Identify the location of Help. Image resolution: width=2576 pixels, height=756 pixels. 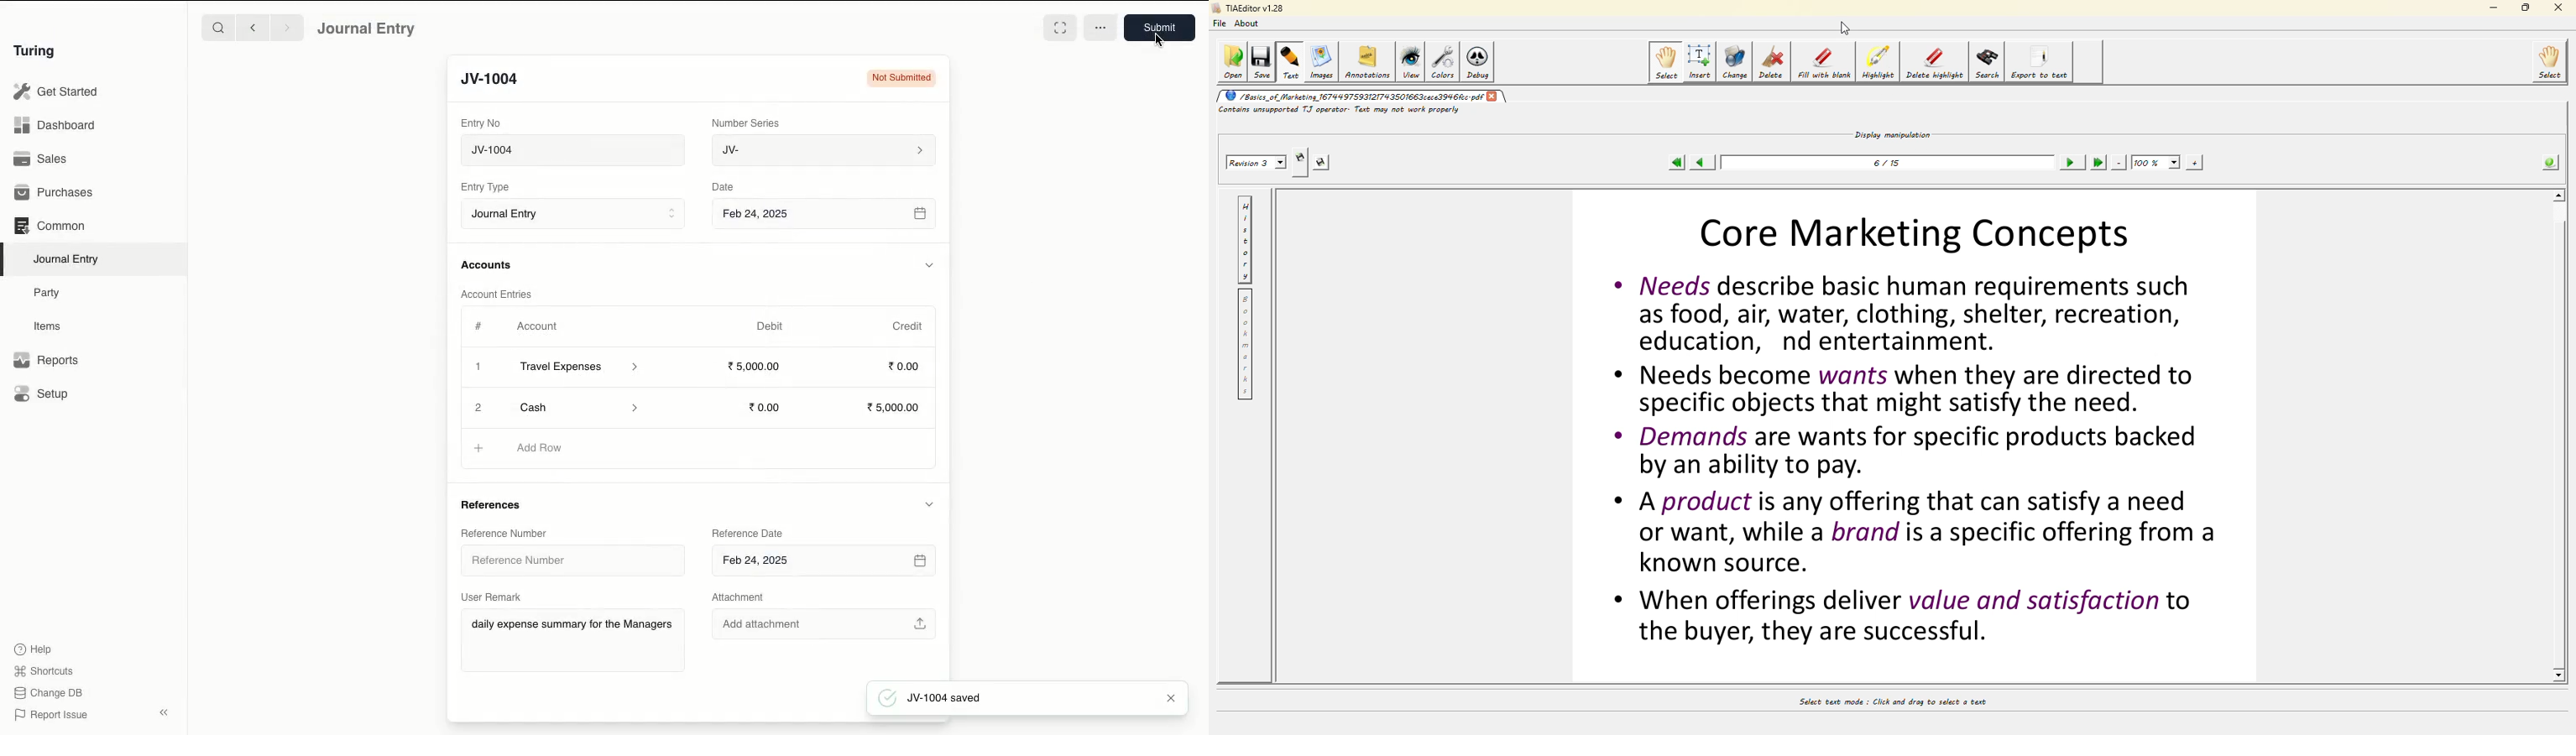
(34, 649).